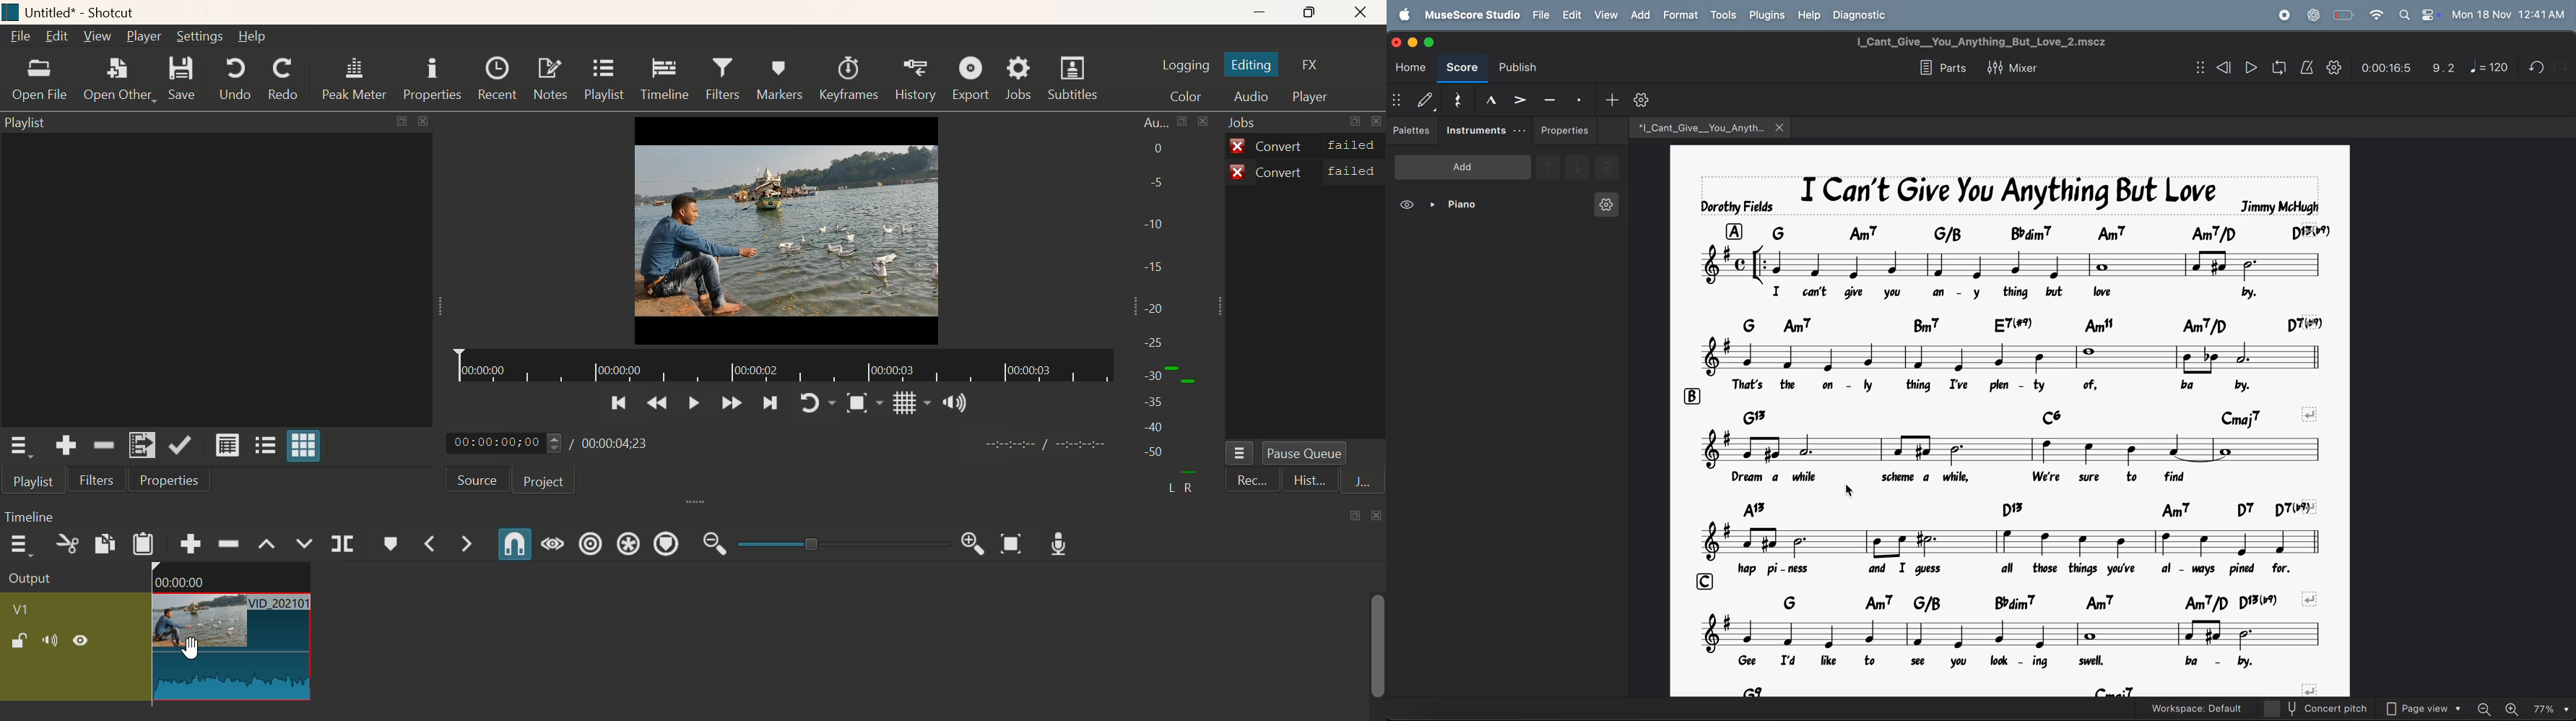 Image resolution: width=2576 pixels, height=728 pixels. What do you see at coordinates (953, 402) in the screenshot?
I see `Sound` at bounding box center [953, 402].